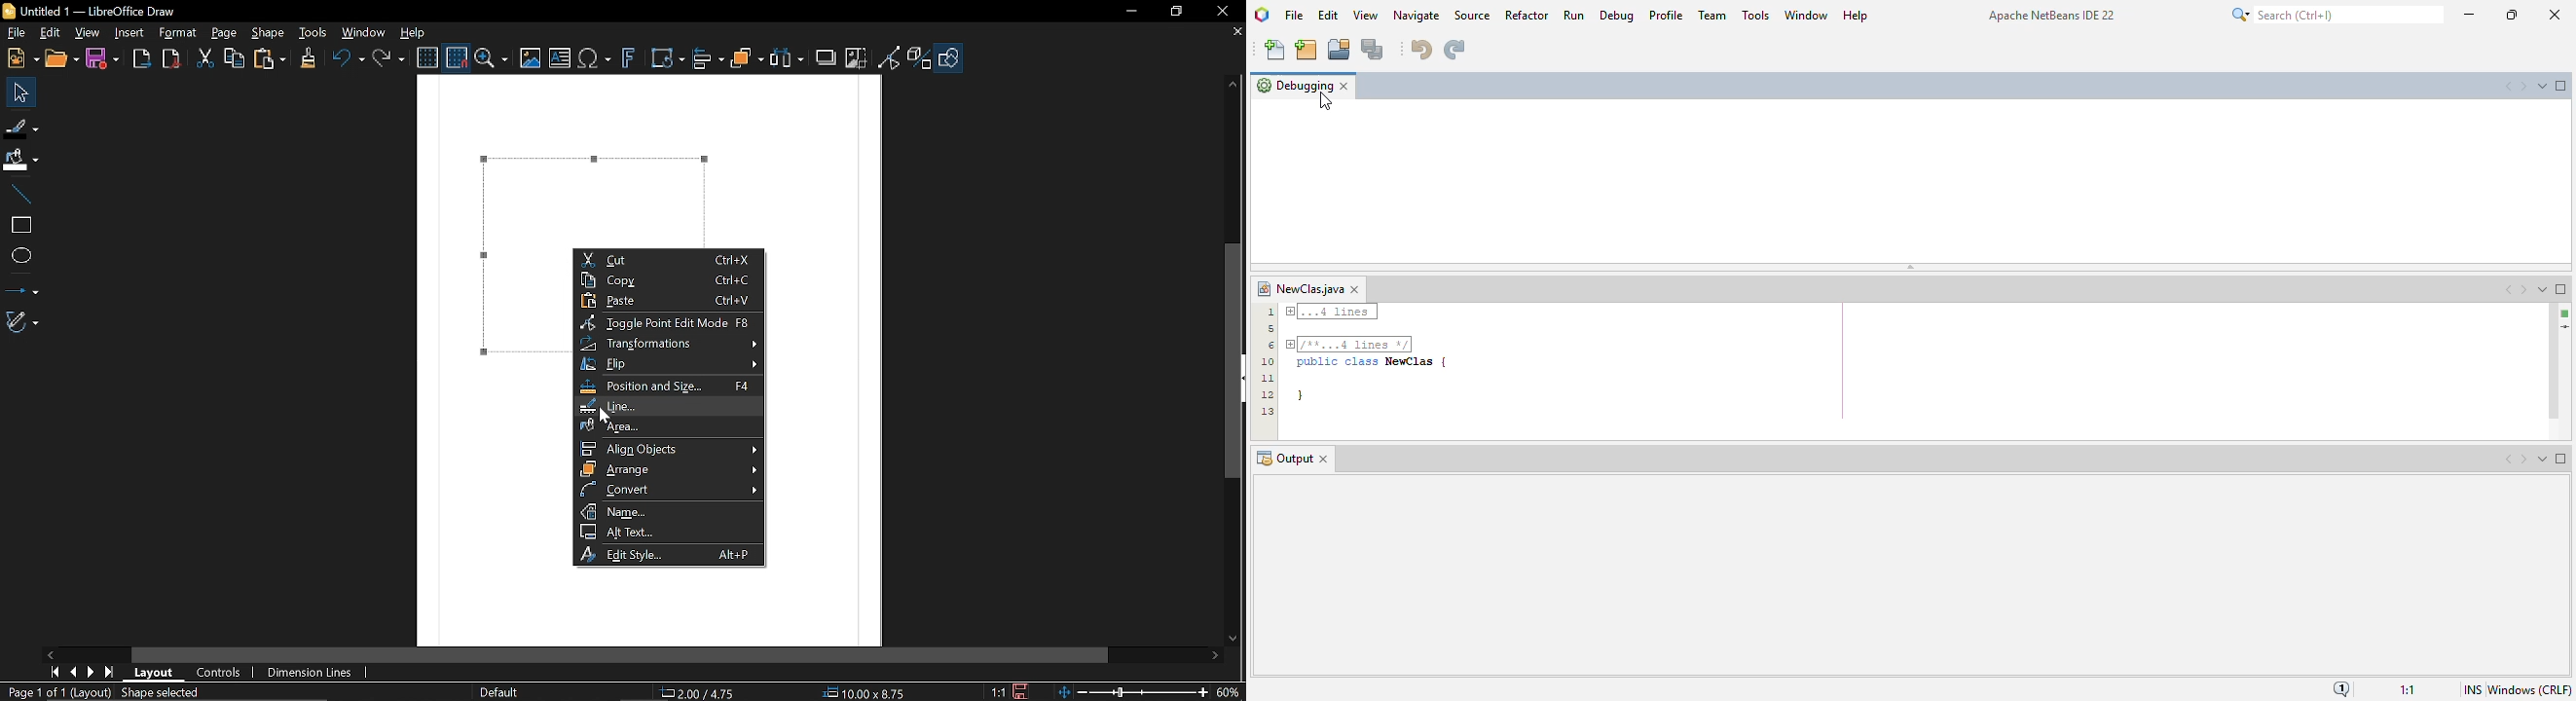  What do you see at coordinates (76, 671) in the screenshot?
I see `Previous page` at bounding box center [76, 671].